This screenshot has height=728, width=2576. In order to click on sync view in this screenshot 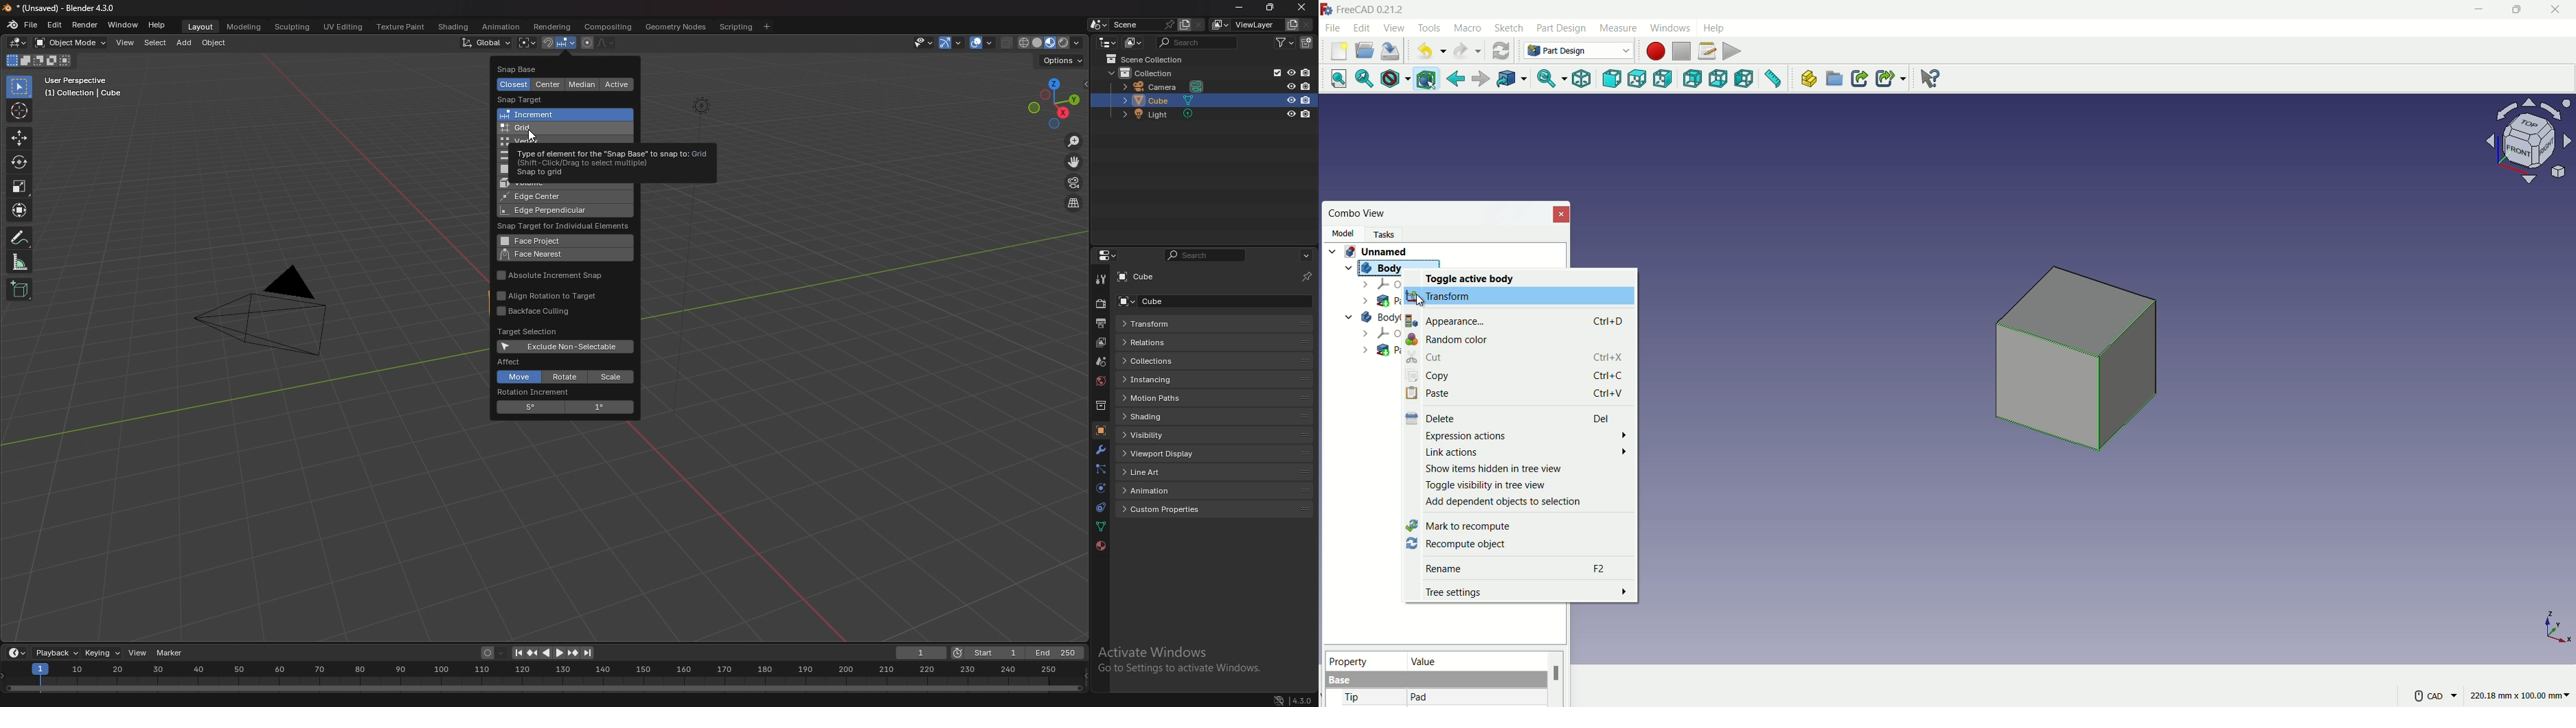, I will do `click(1546, 80)`.